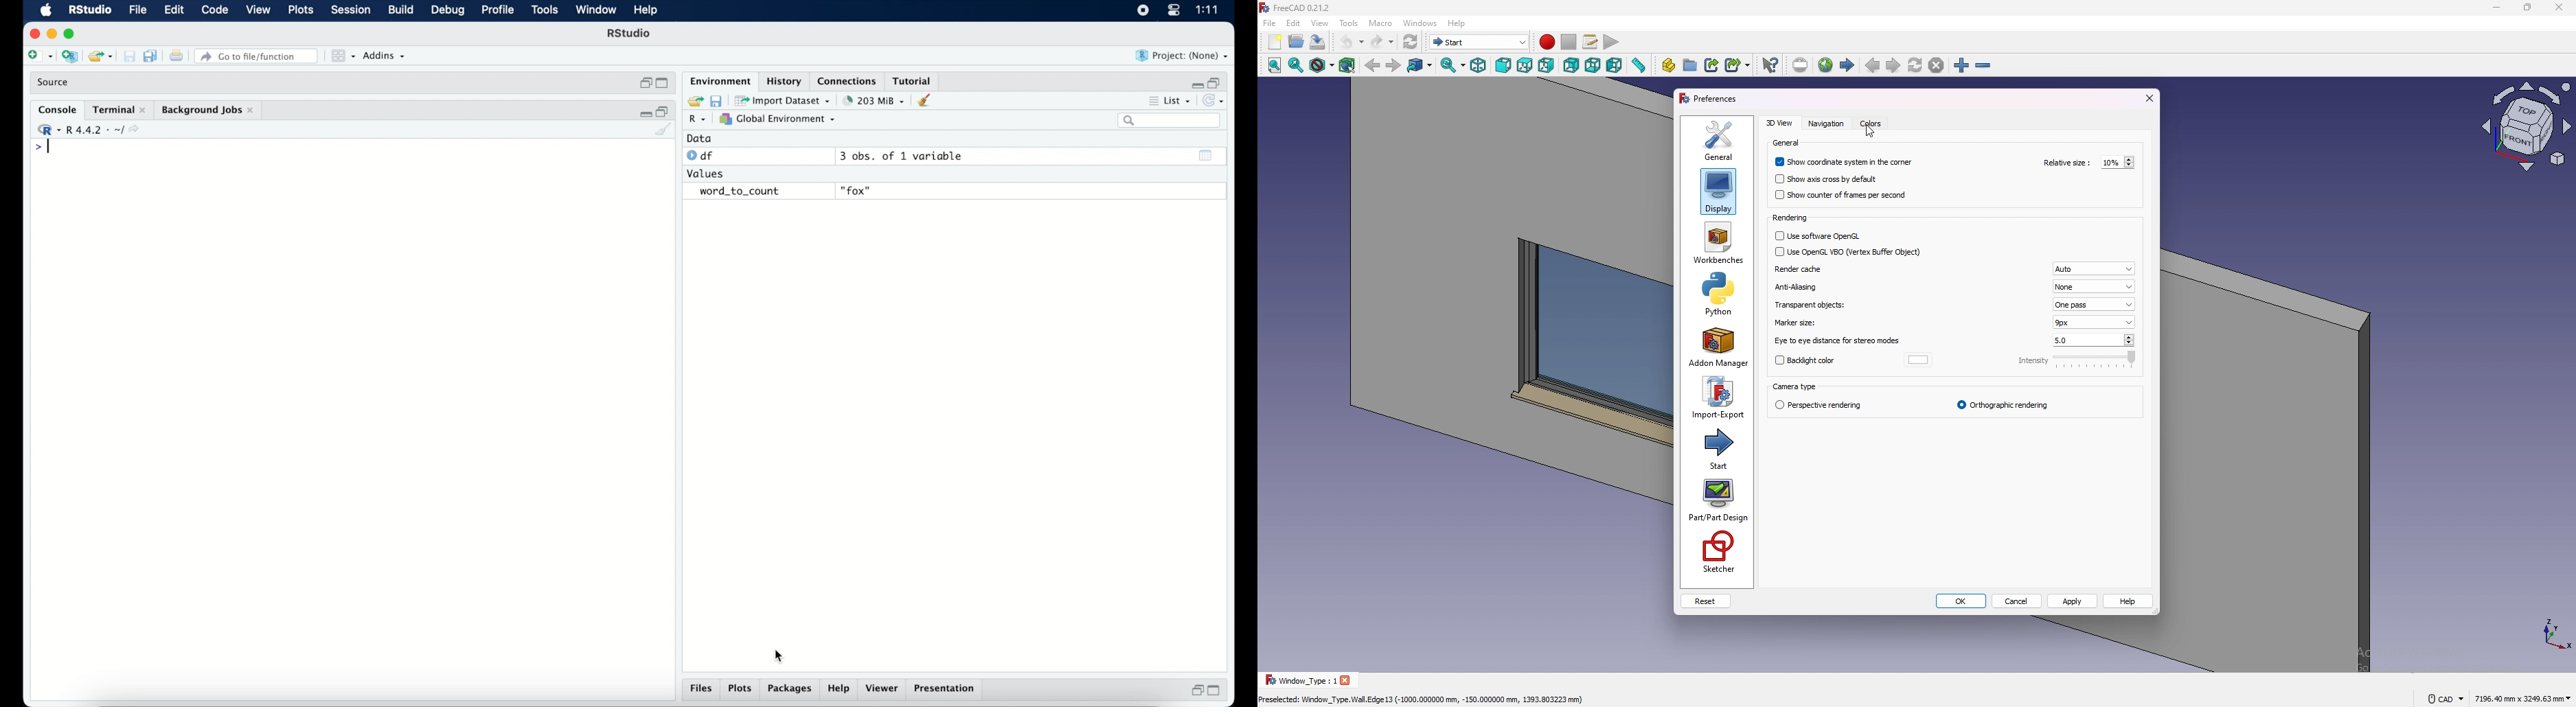 Image resolution: width=2576 pixels, height=728 pixels. I want to click on background jobs, so click(209, 111).